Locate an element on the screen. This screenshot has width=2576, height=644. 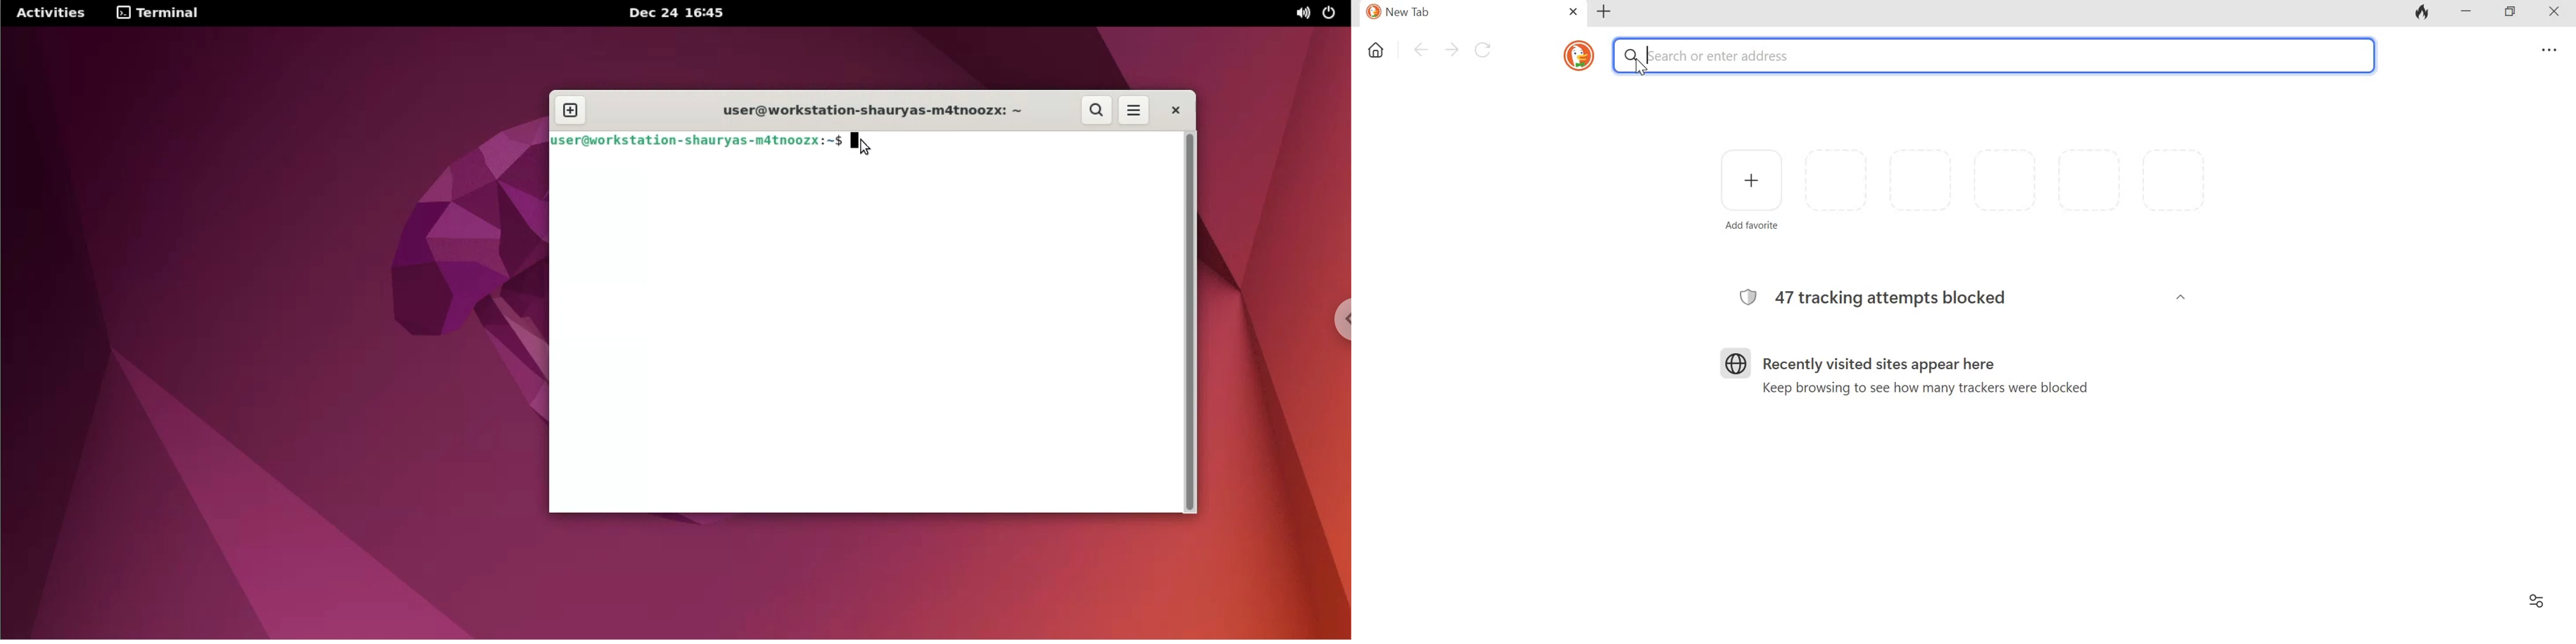
Search or enter address is located at coordinates (1992, 54).